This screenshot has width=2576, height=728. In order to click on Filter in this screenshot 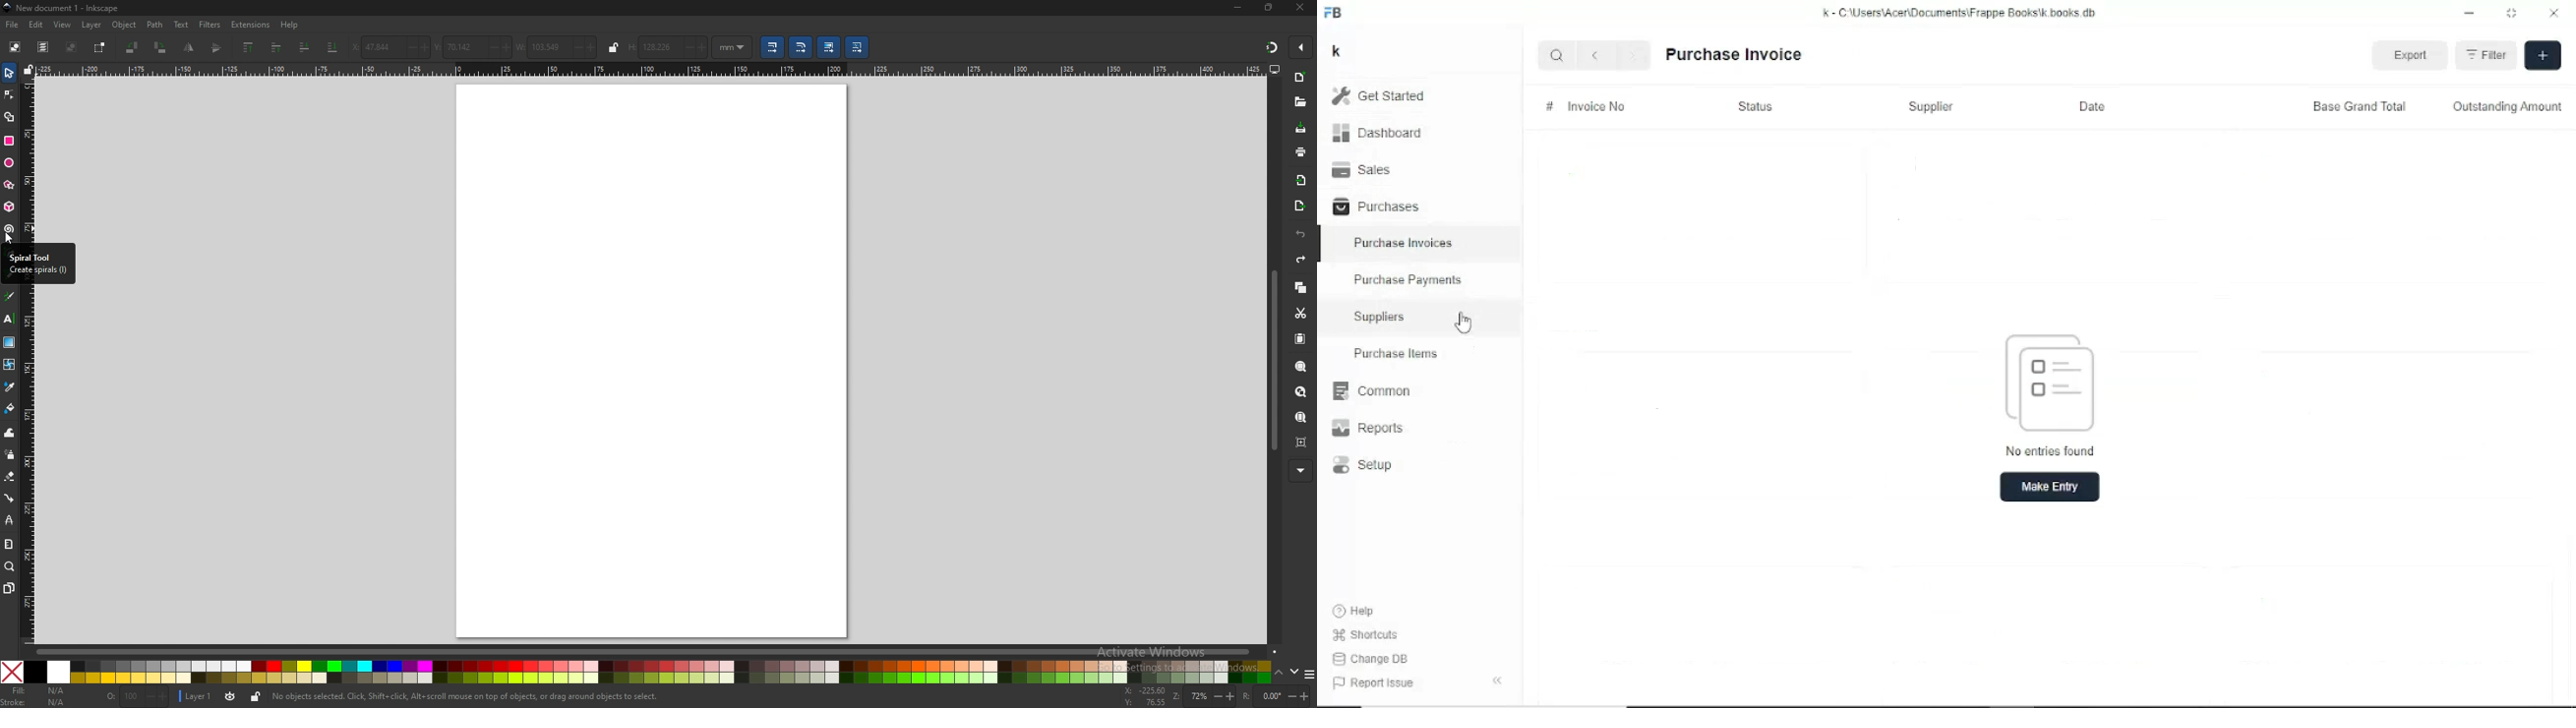, I will do `click(2488, 56)`.